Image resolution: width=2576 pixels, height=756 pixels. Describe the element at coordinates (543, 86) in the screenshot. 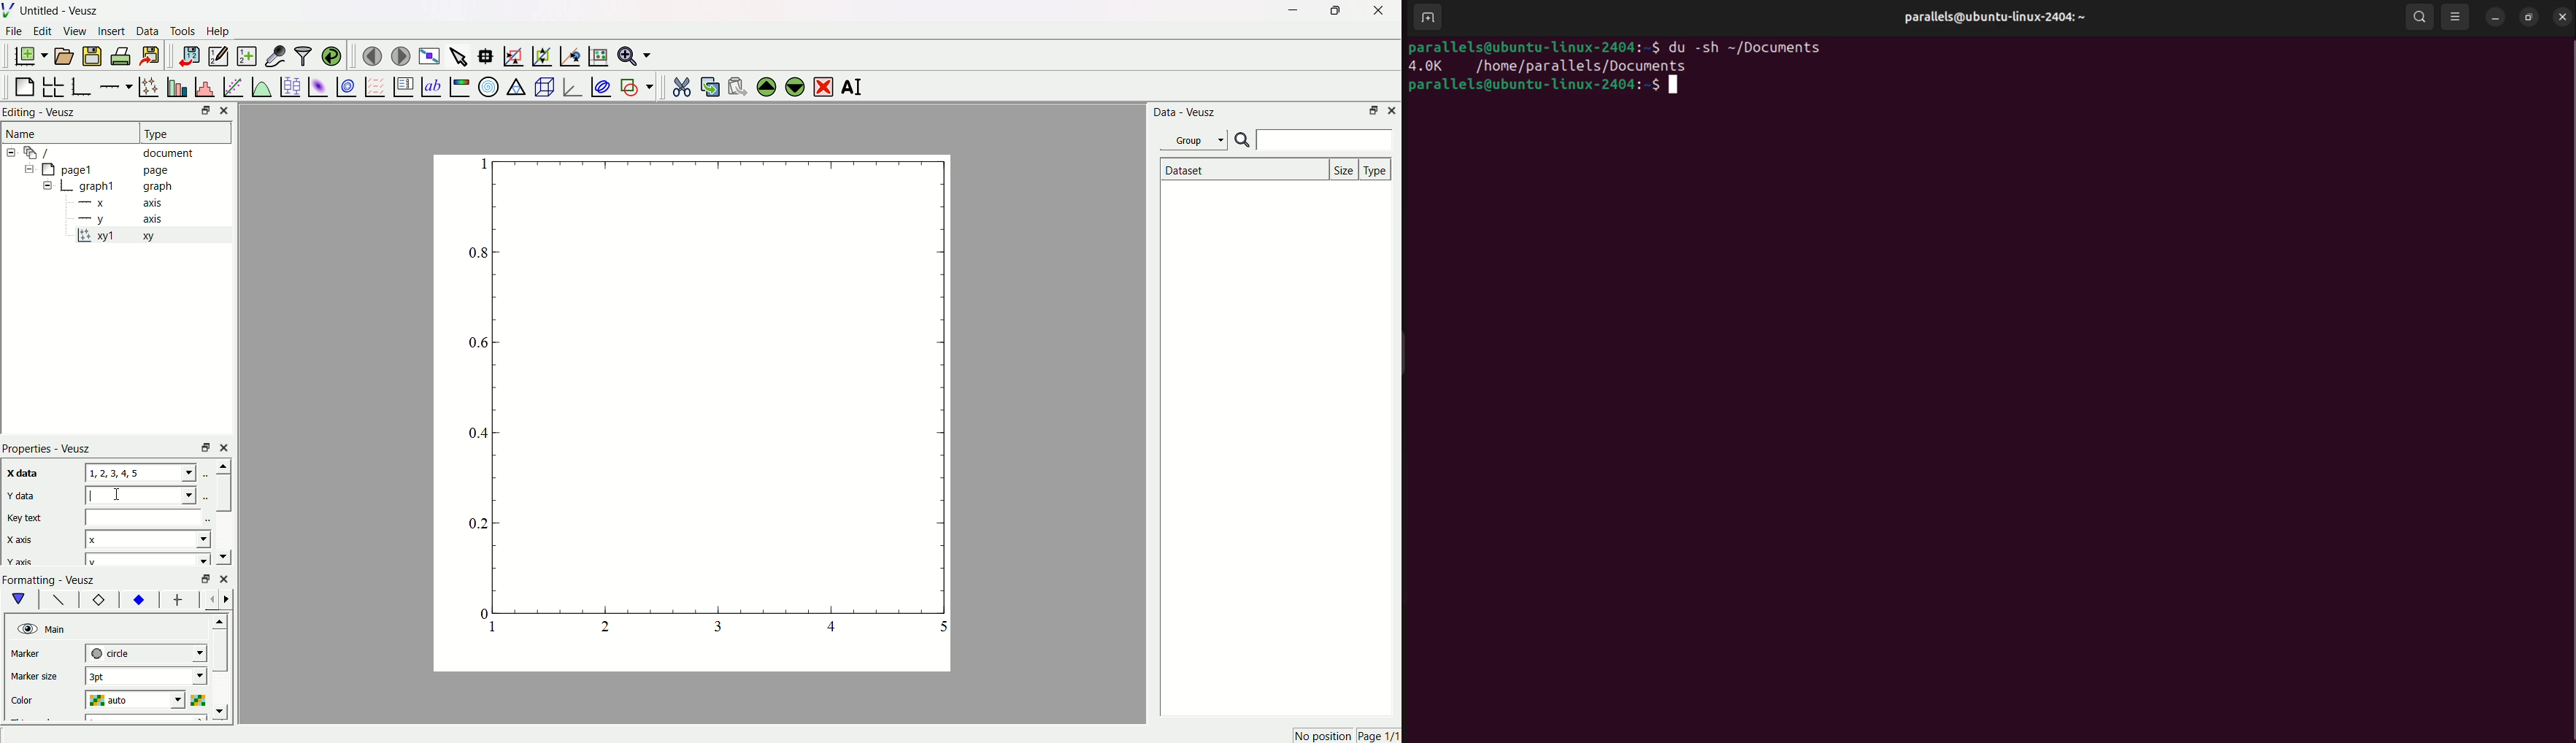

I see `3d scenes` at that location.